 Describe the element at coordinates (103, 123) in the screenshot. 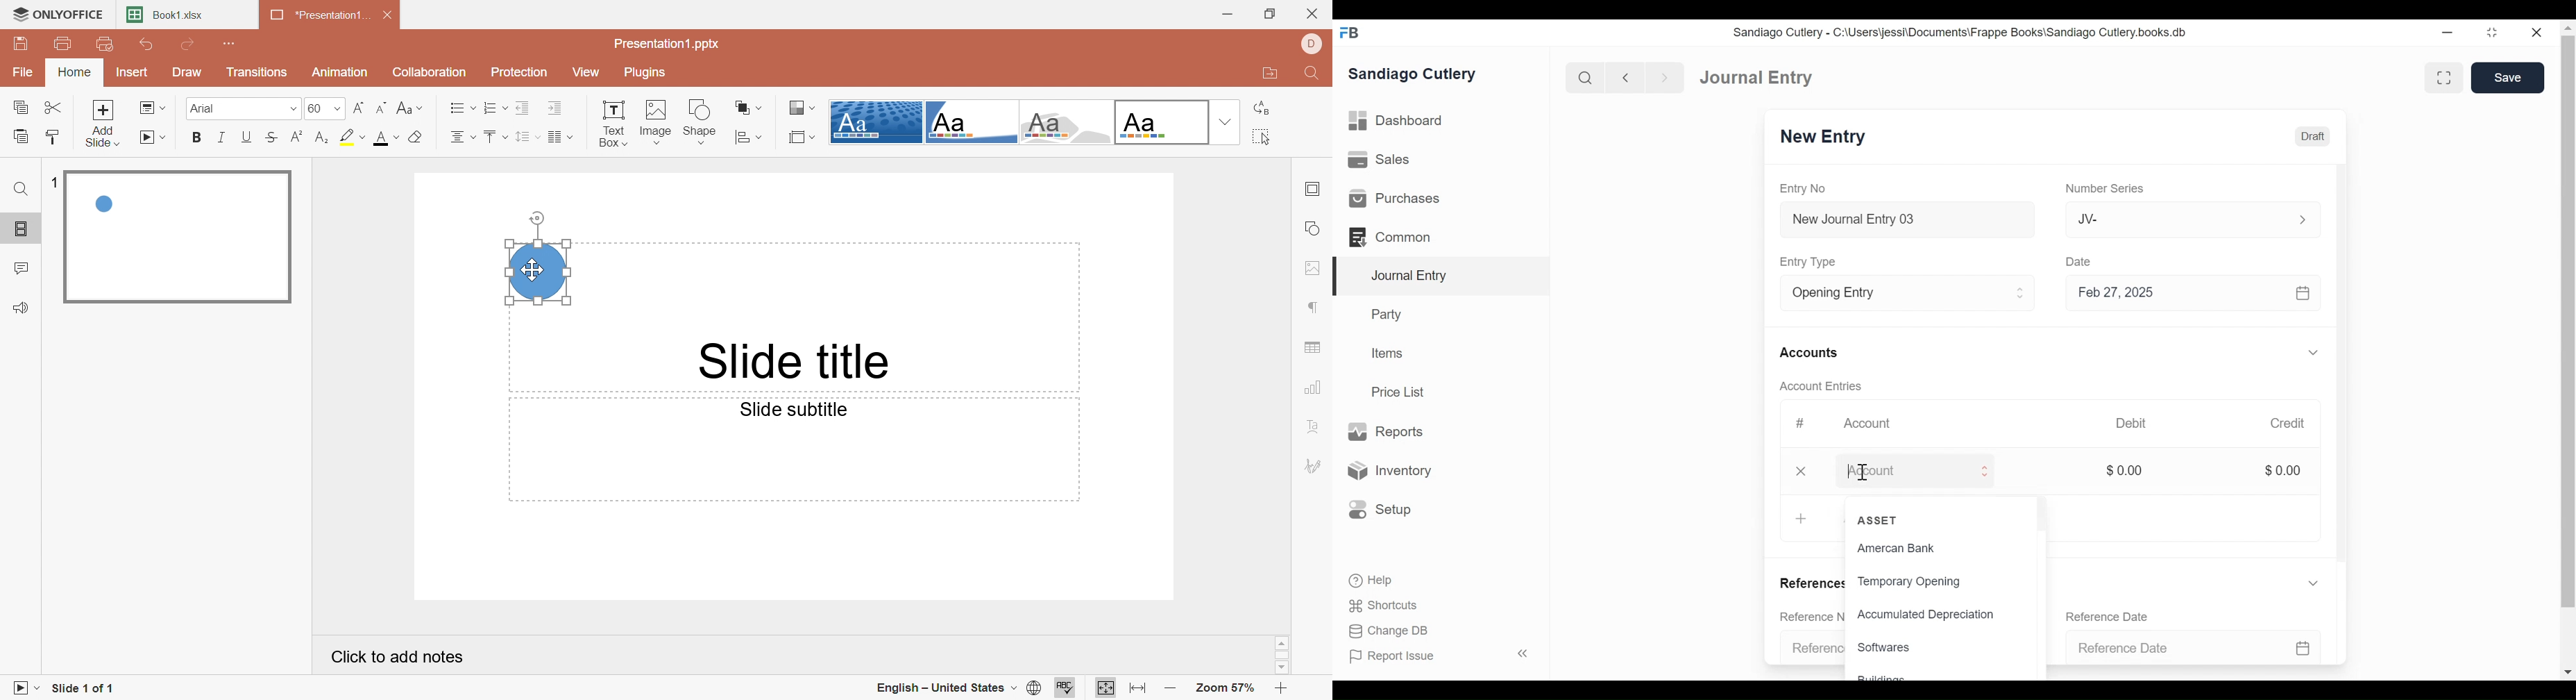

I see `Add slide` at that location.